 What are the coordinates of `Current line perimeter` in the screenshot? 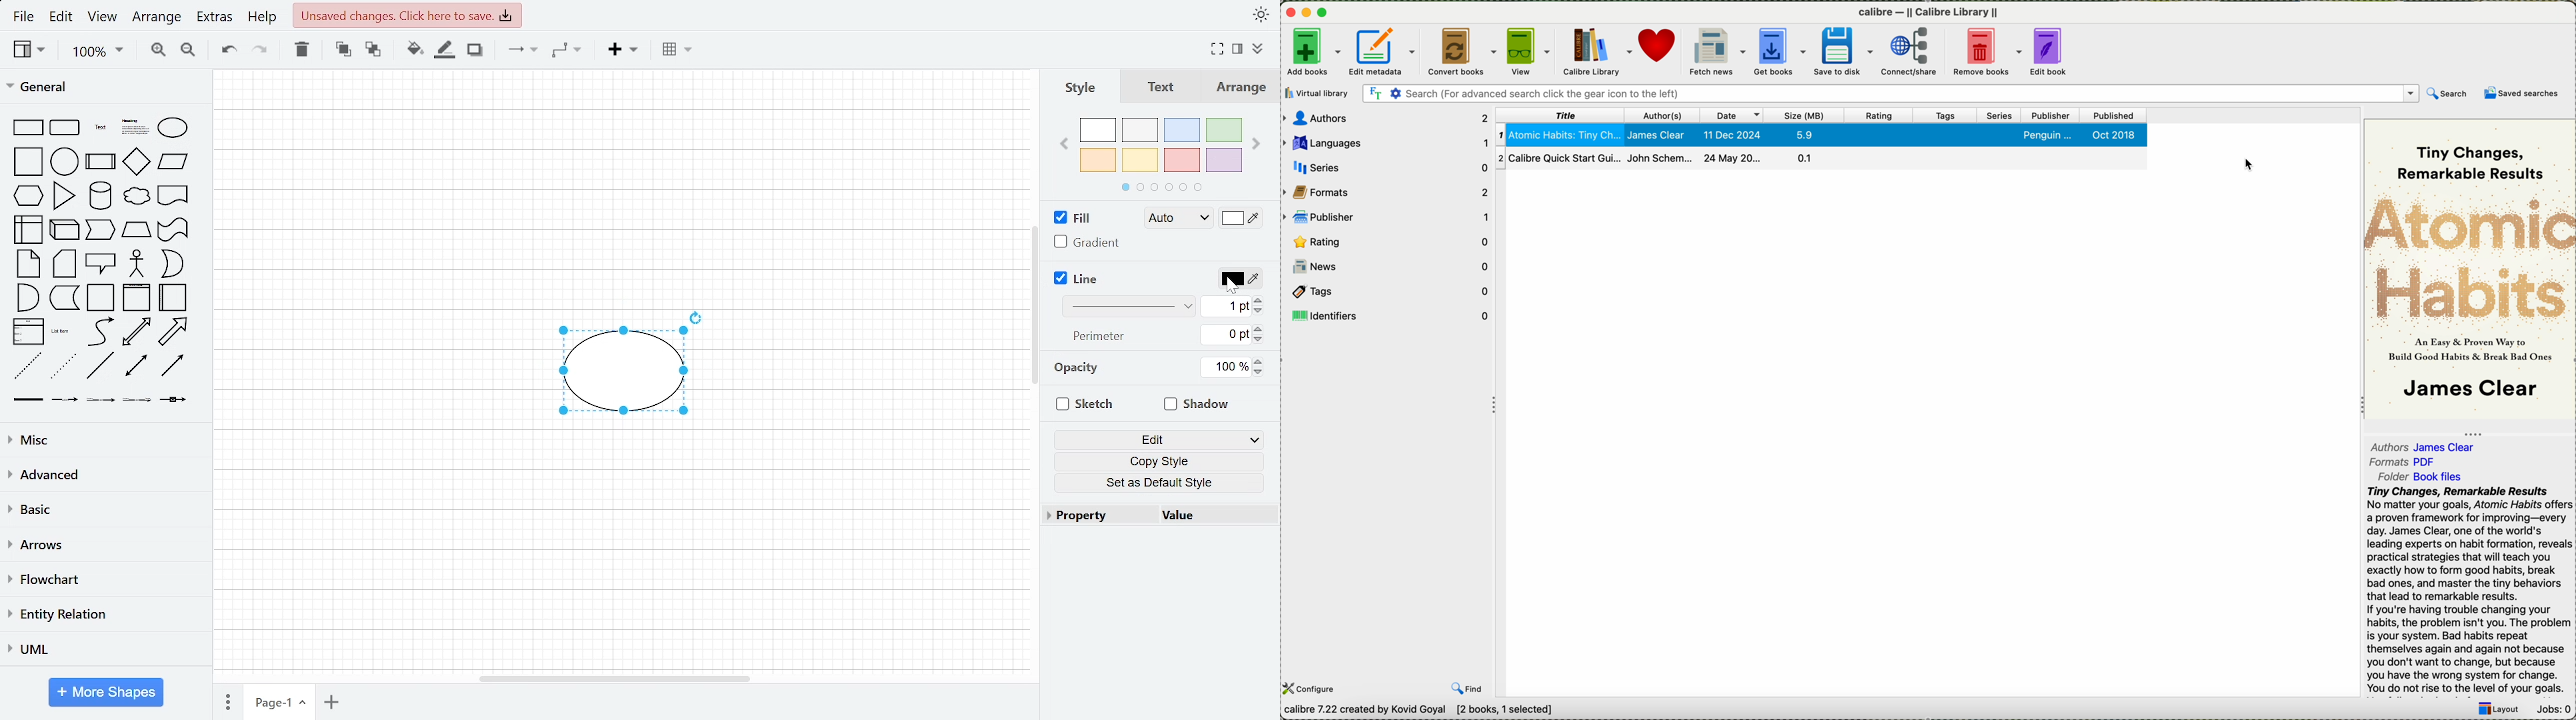 It's located at (1222, 334).